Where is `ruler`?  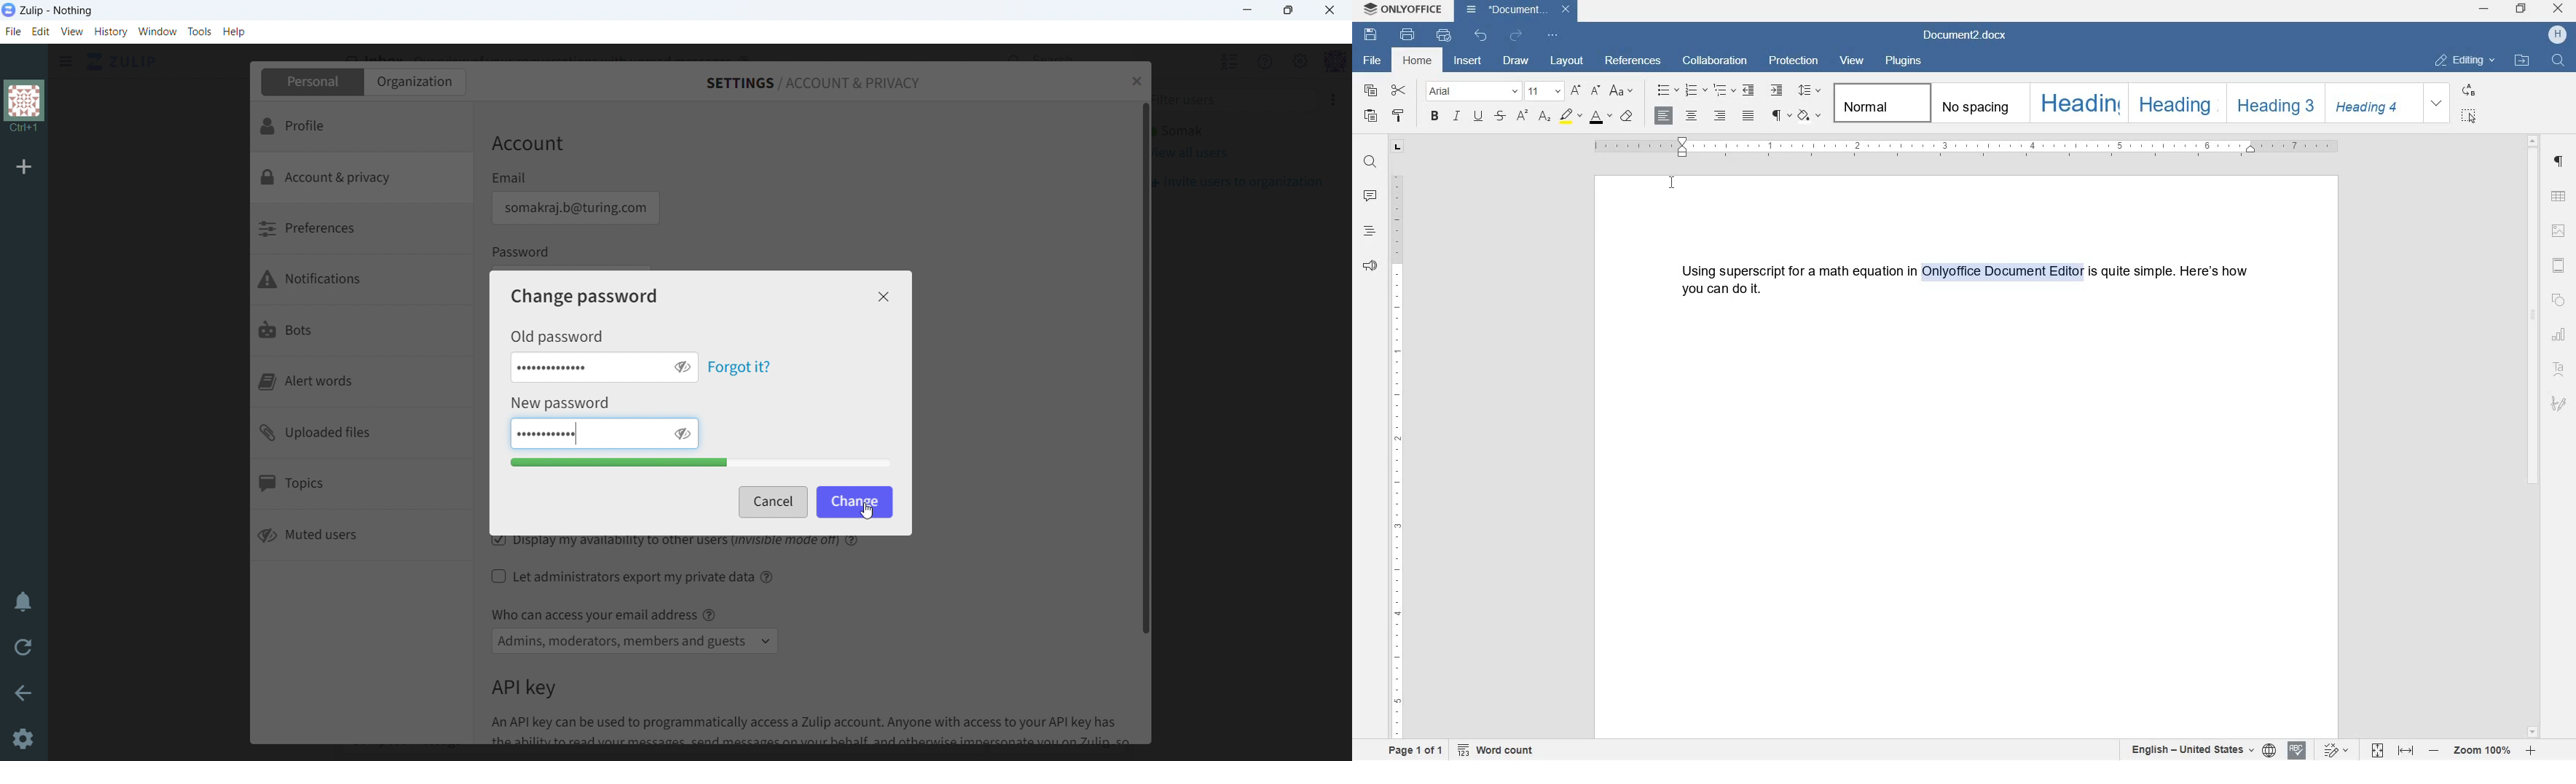
ruler is located at coordinates (1968, 147).